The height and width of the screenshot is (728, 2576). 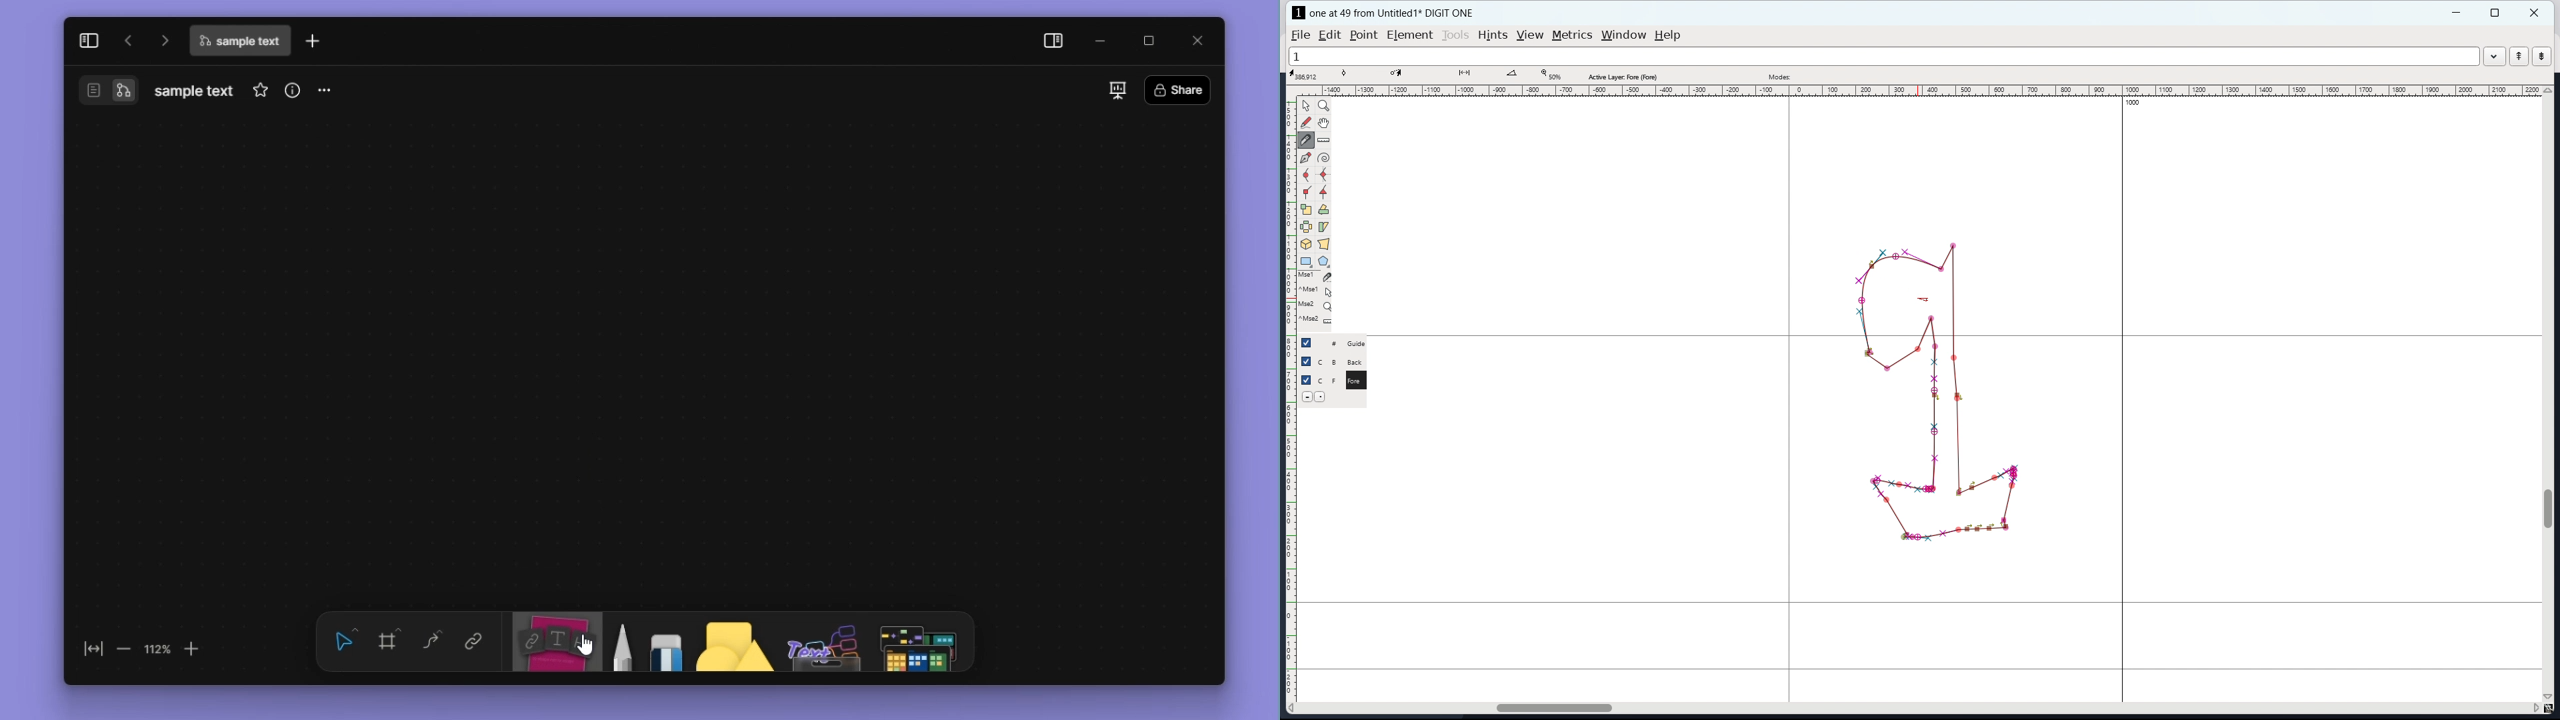 I want to click on maximize, so click(x=2495, y=13).